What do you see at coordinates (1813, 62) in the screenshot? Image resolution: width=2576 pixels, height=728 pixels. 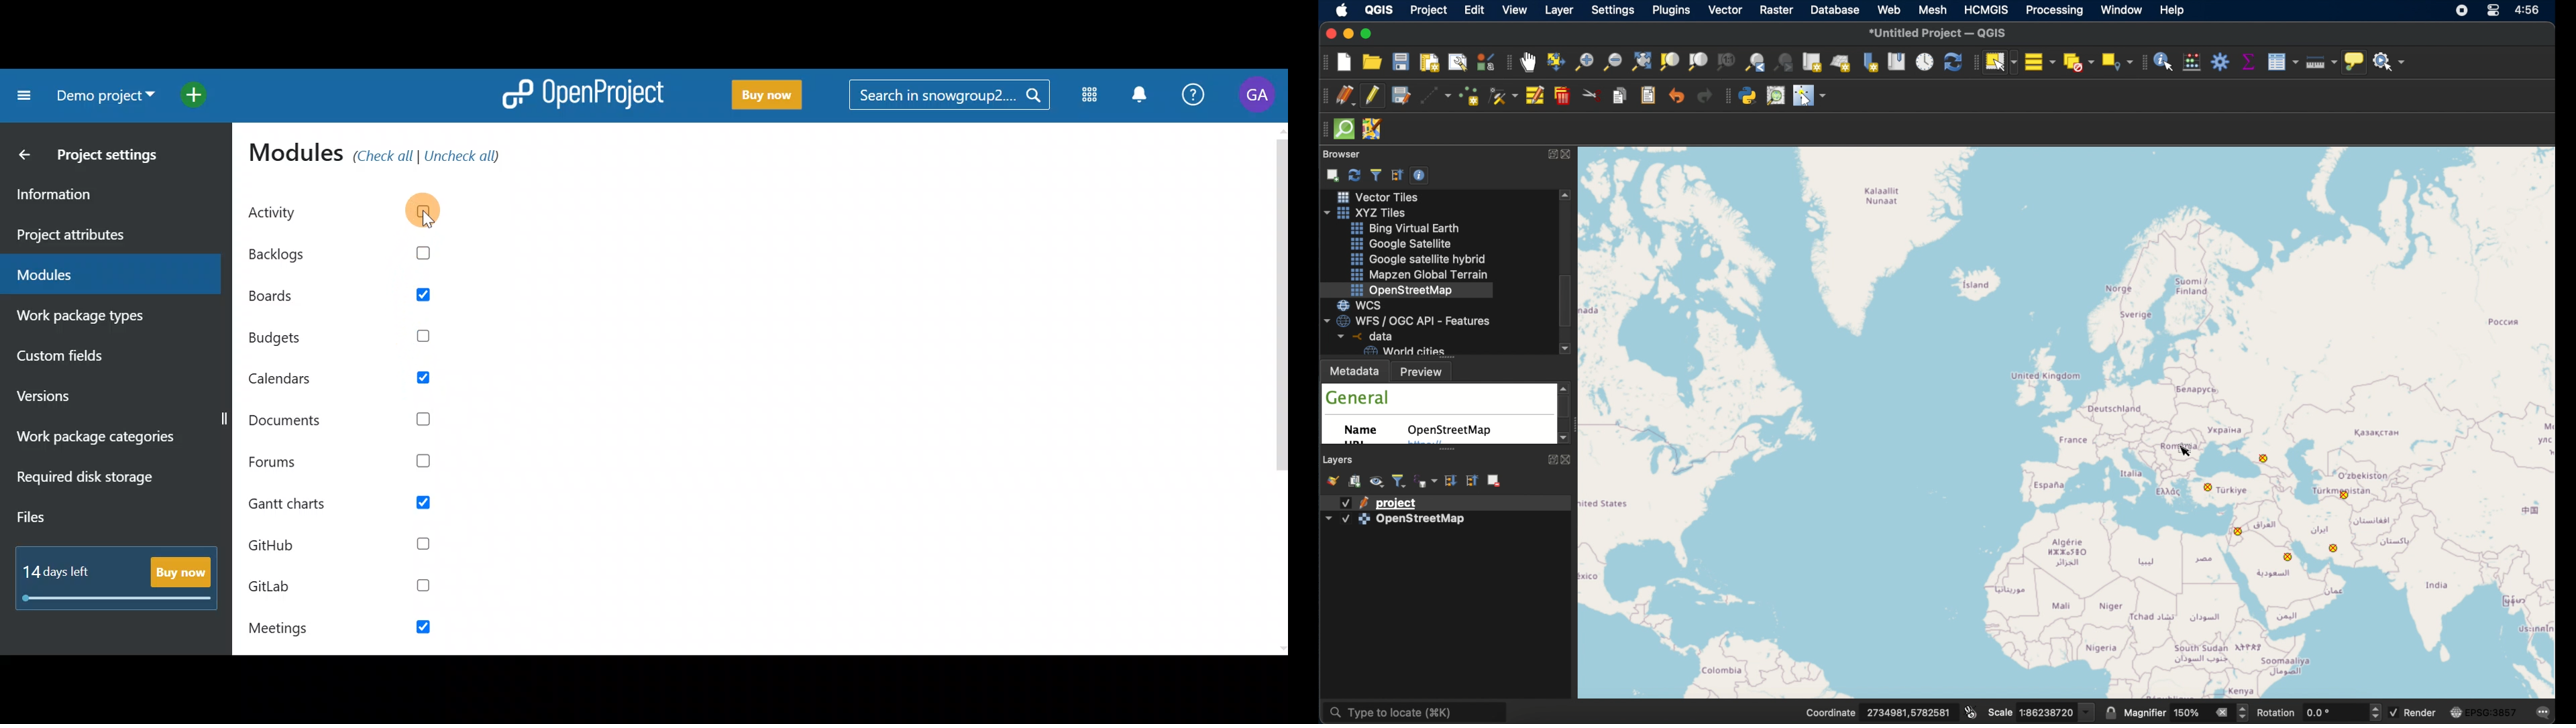 I see `new map view` at bounding box center [1813, 62].